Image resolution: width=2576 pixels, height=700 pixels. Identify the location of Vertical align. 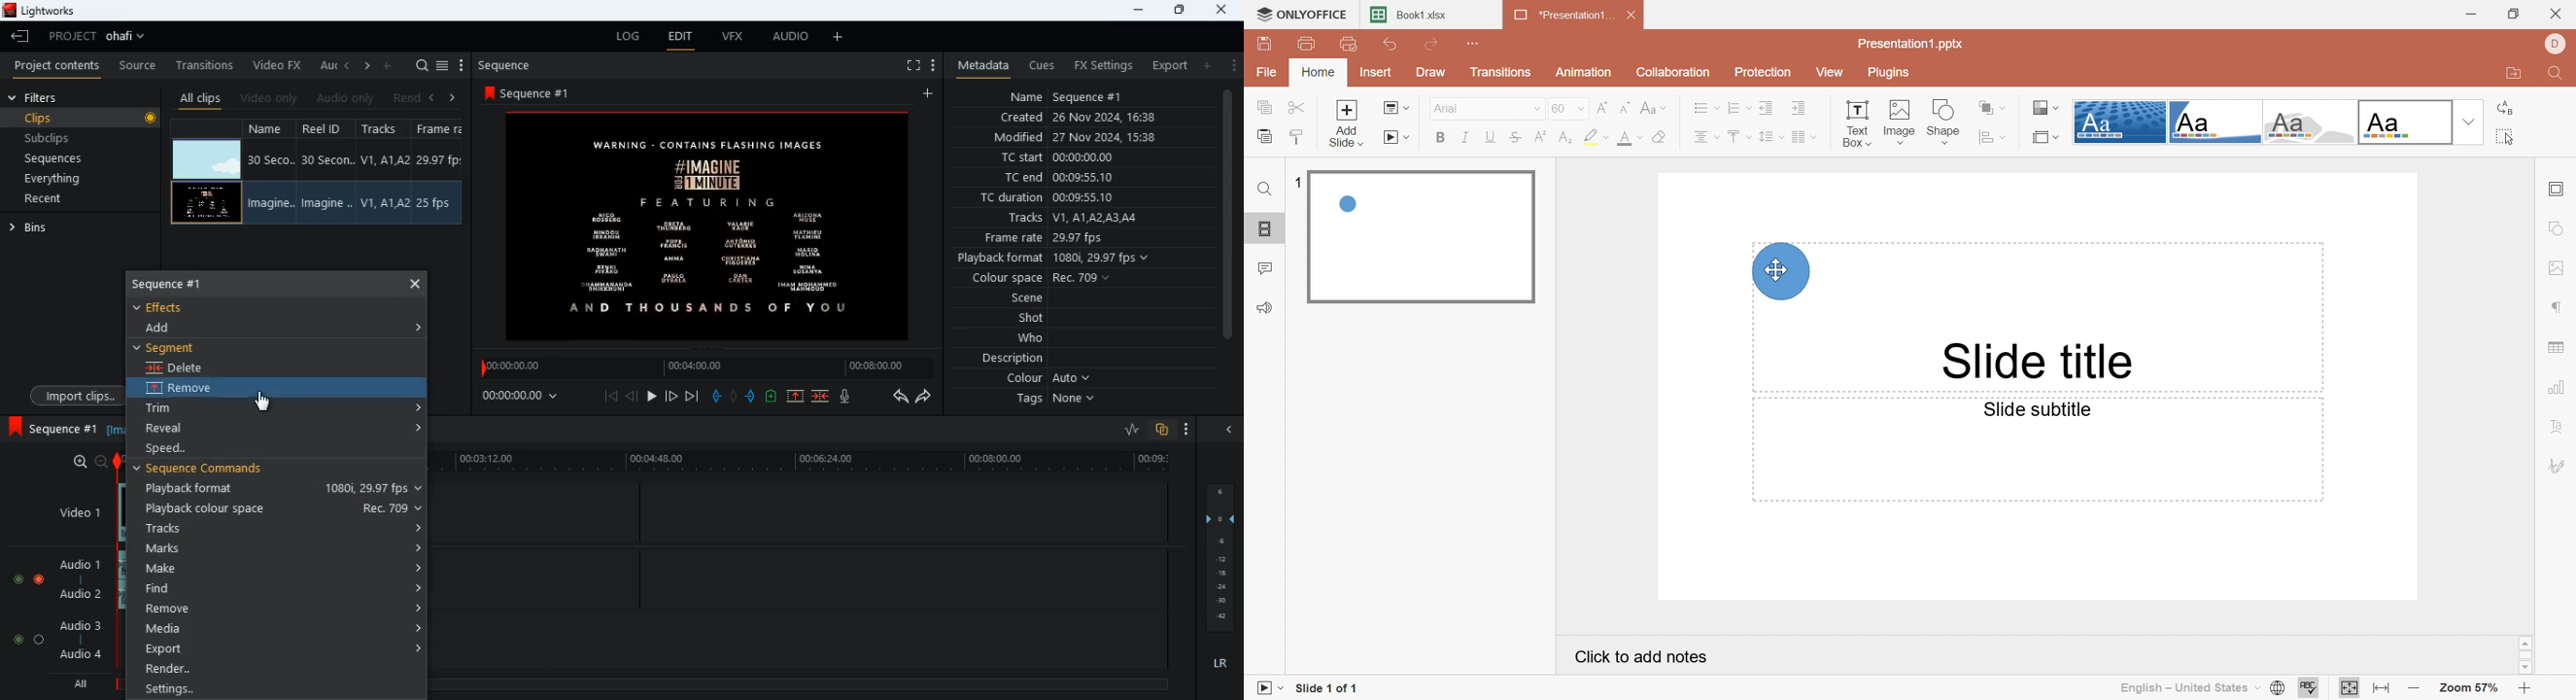
(1739, 137).